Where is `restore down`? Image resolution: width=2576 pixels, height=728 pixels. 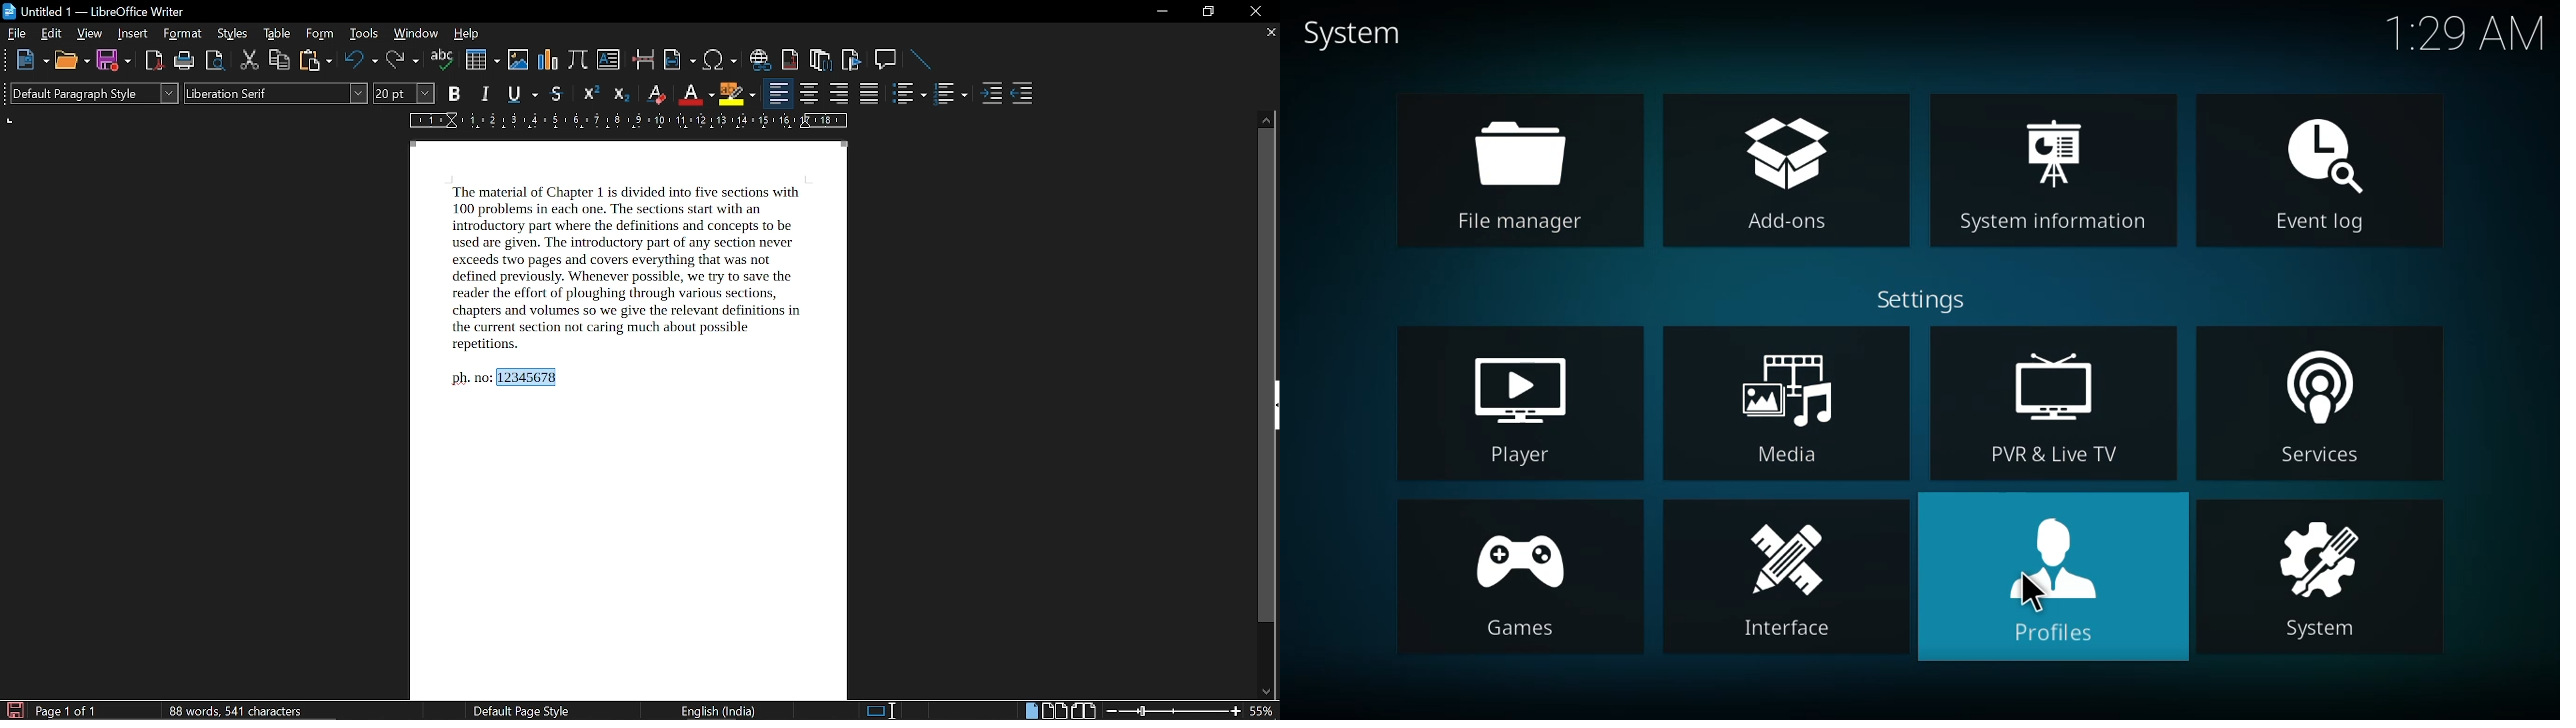 restore down is located at coordinates (1207, 12).